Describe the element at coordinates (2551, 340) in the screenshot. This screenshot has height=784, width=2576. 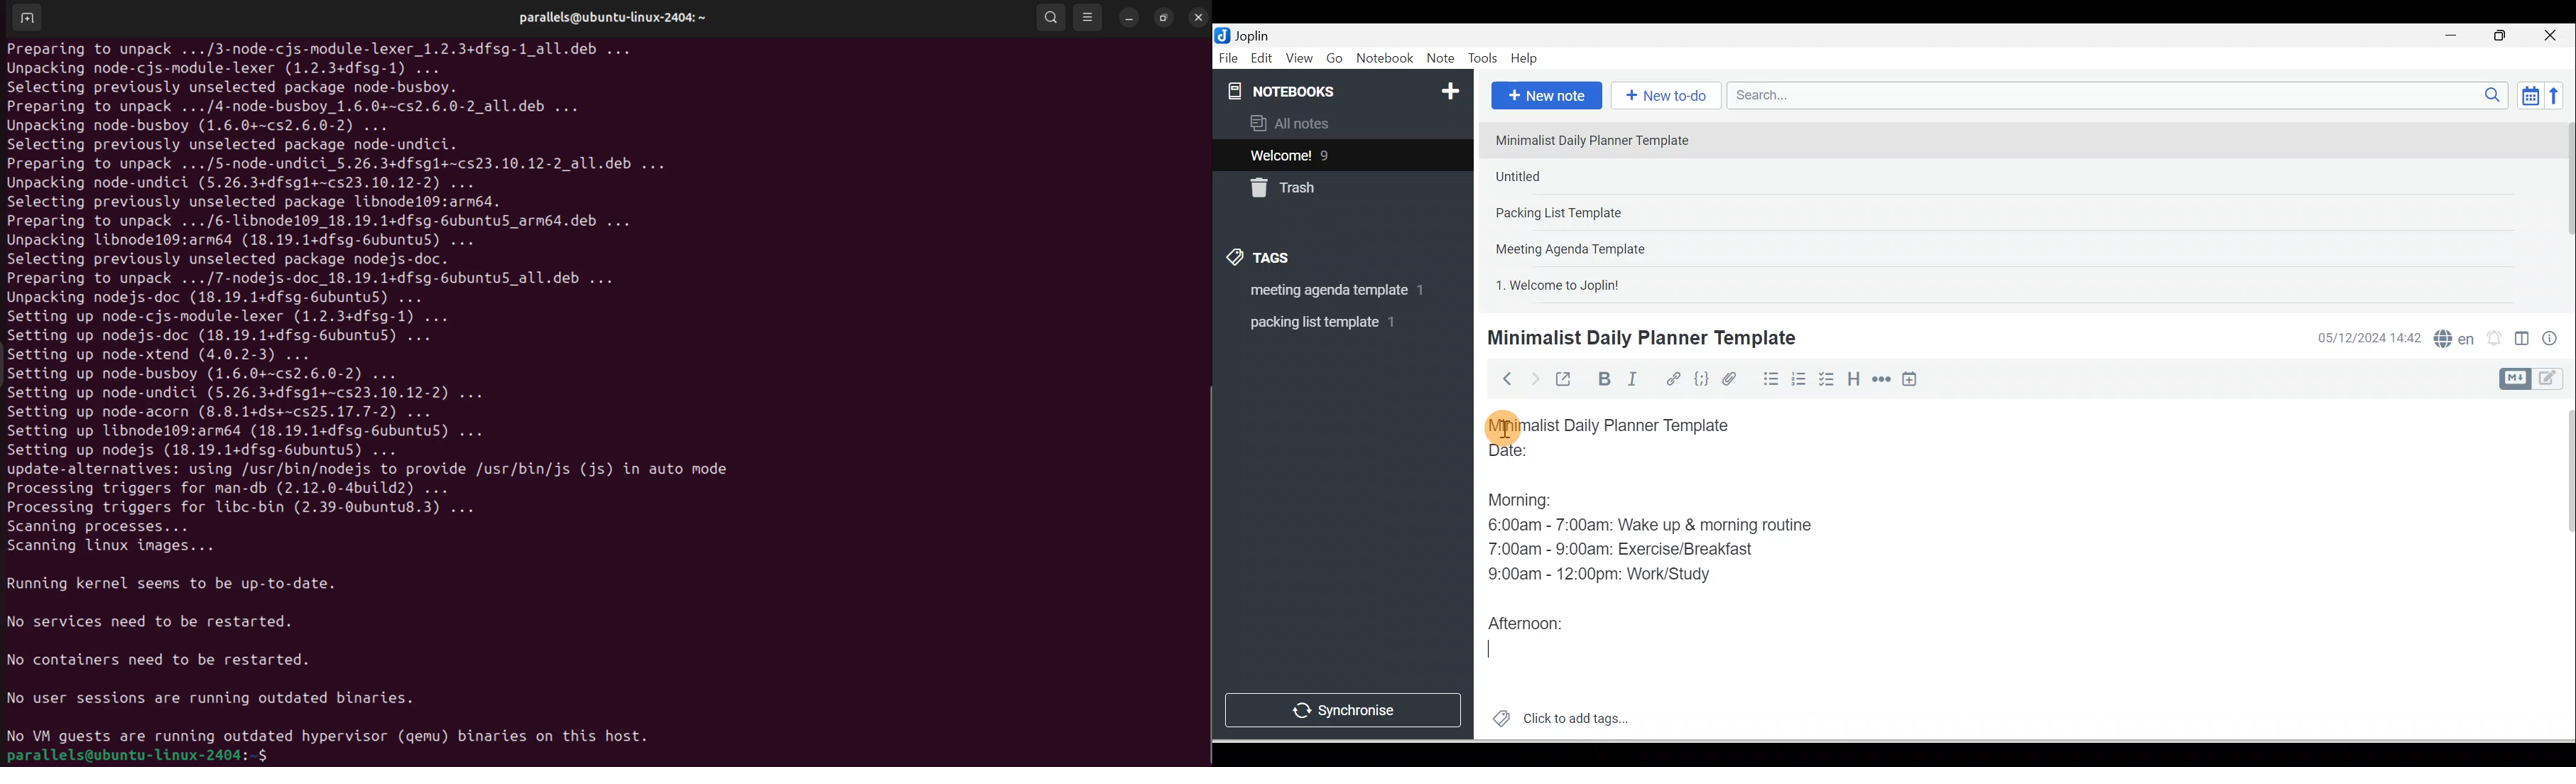
I see `Note properties` at that location.